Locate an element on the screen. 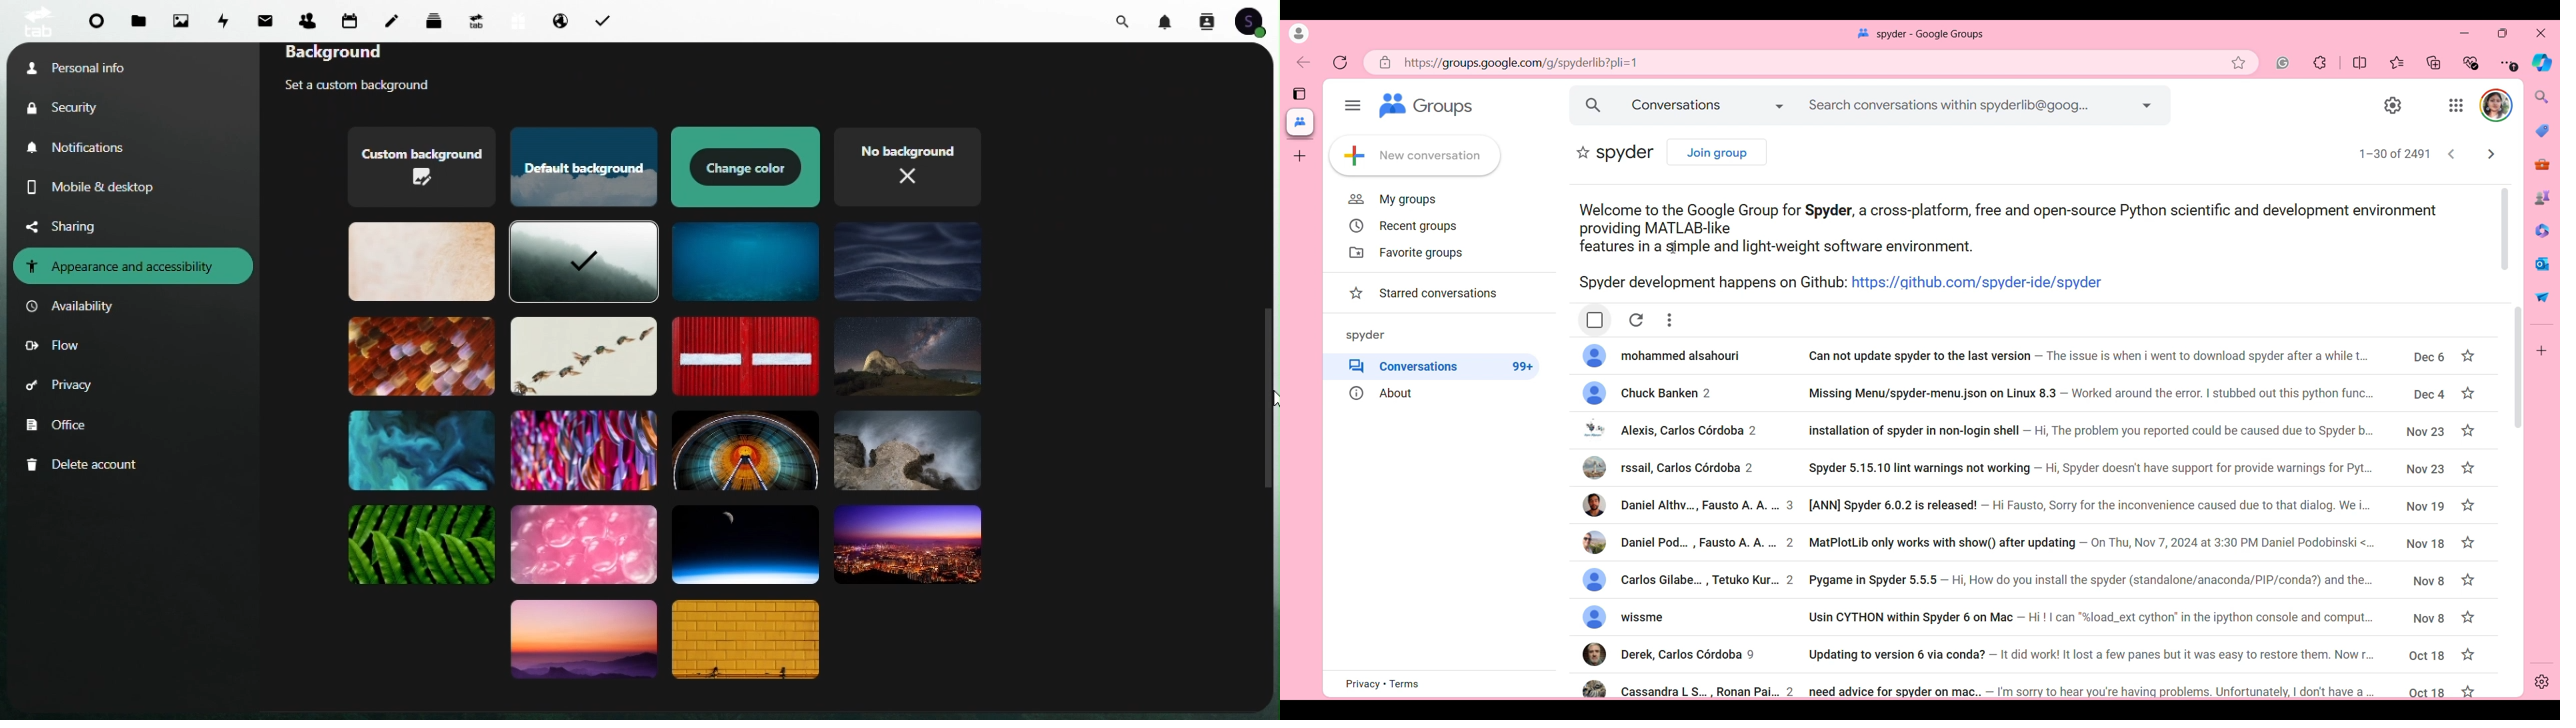 The height and width of the screenshot is (728, 2576). Themes is located at coordinates (422, 263).